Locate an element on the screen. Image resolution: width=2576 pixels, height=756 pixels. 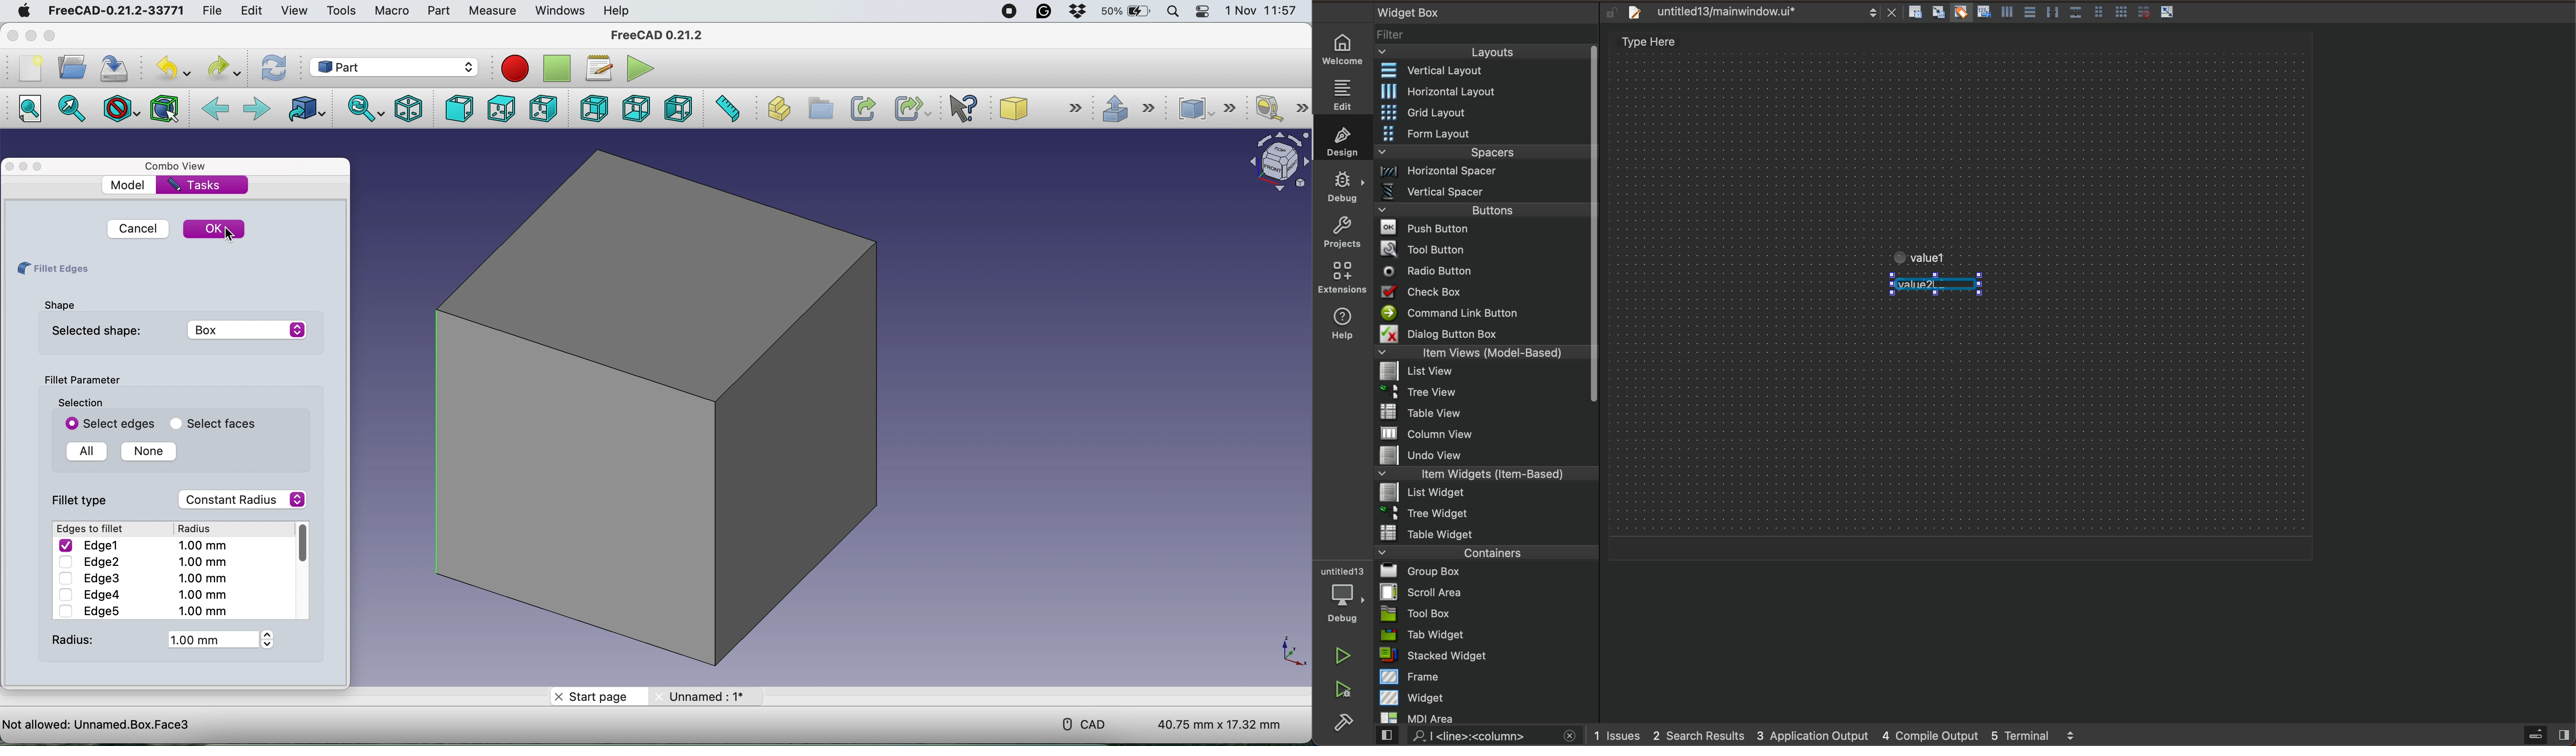
fit all is located at coordinates (28, 109).